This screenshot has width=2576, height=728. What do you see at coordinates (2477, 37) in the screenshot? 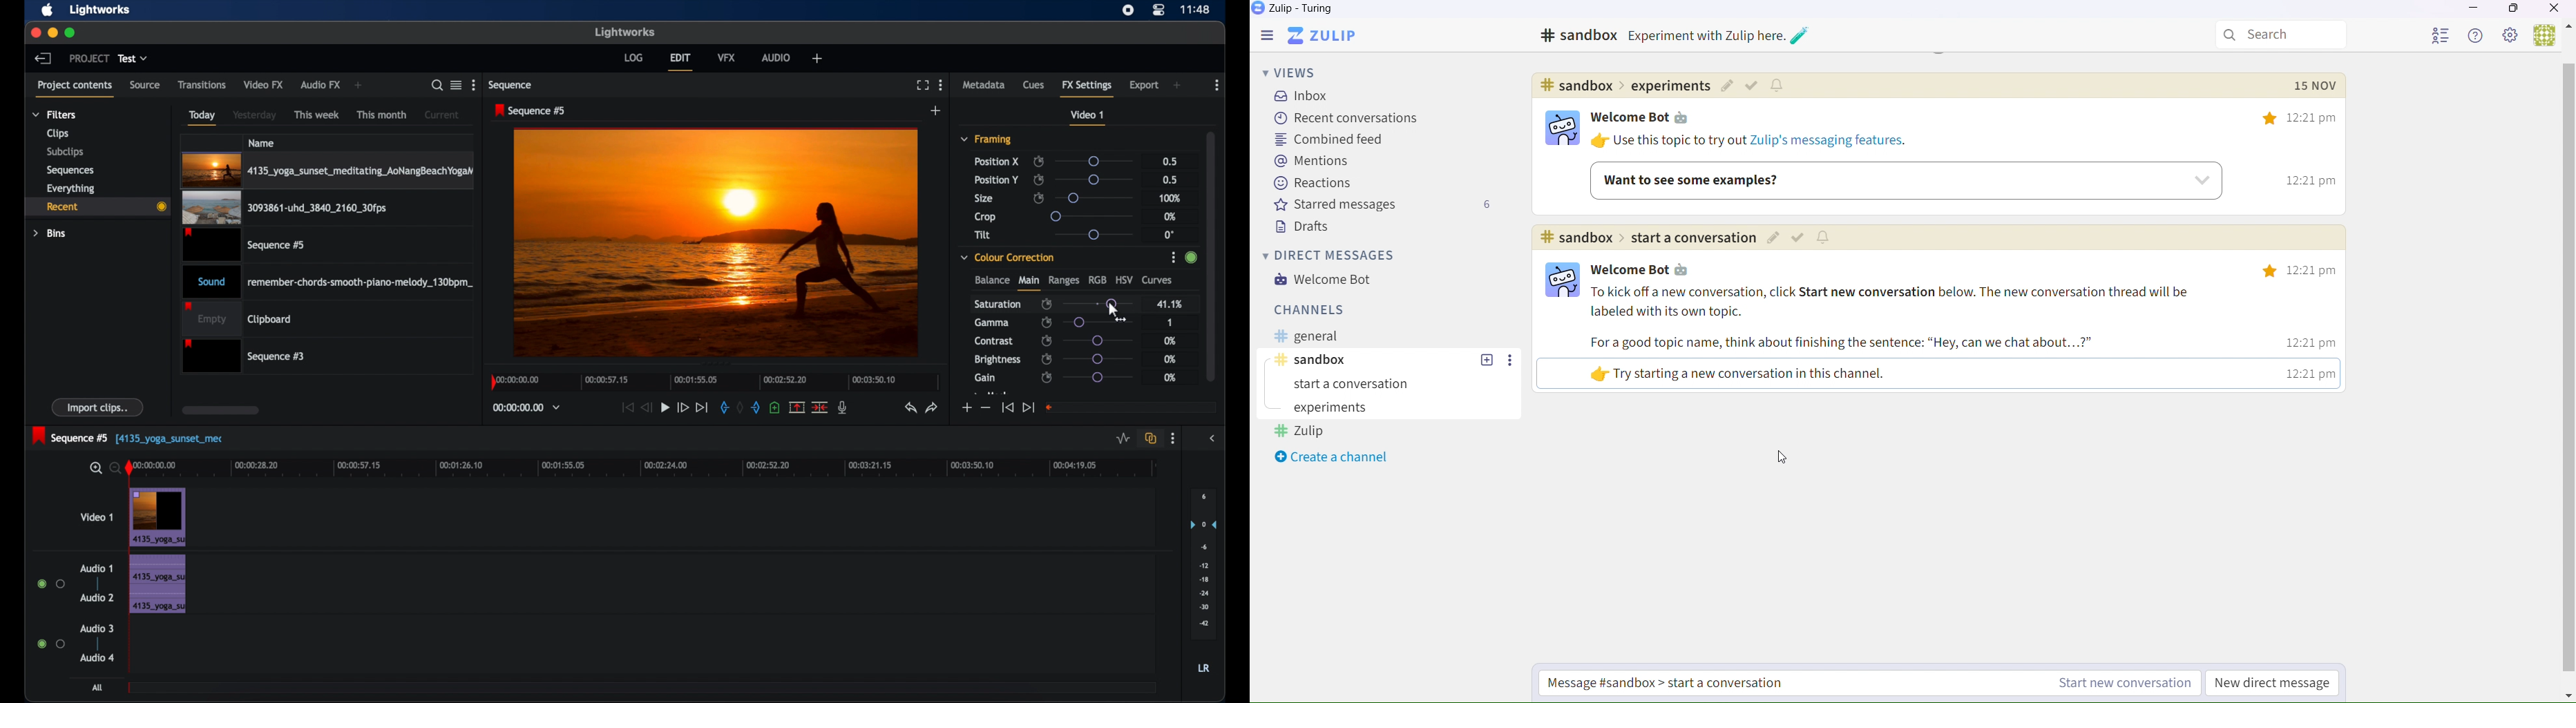
I see `Help` at bounding box center [2477, 37].